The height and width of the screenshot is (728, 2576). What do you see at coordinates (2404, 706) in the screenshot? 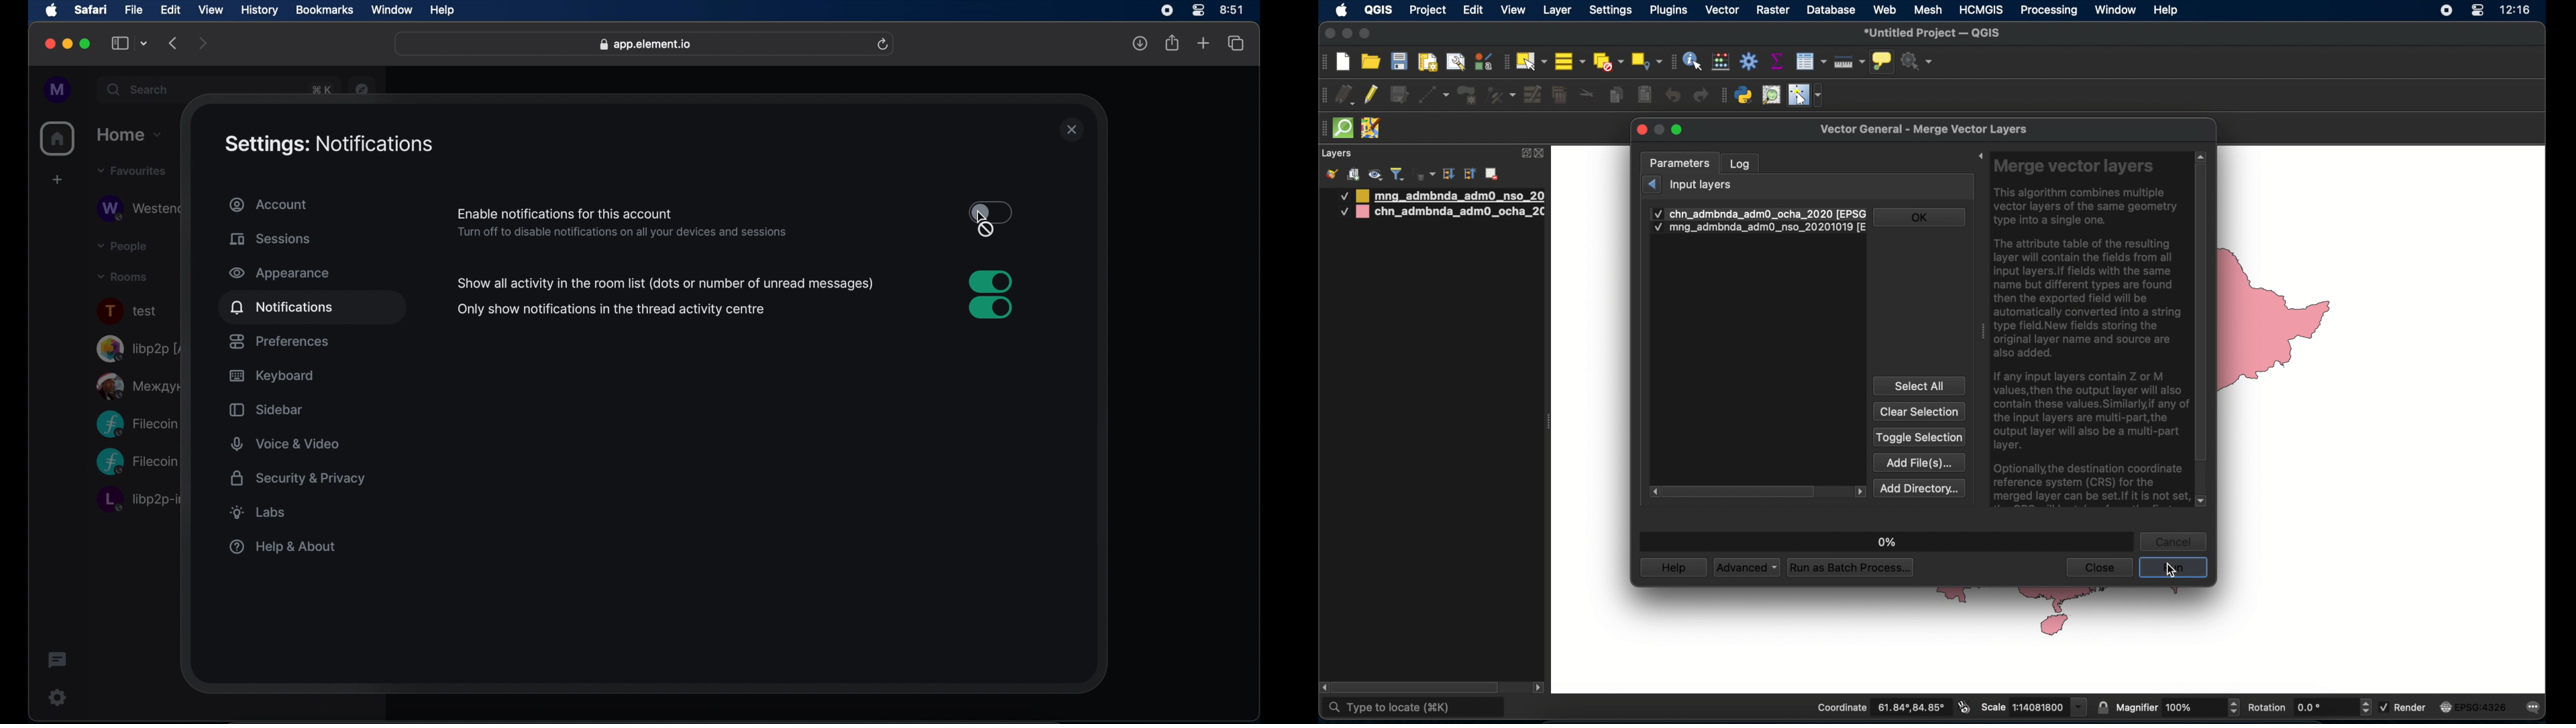
I see `render` at bounding box center [2404, 706].